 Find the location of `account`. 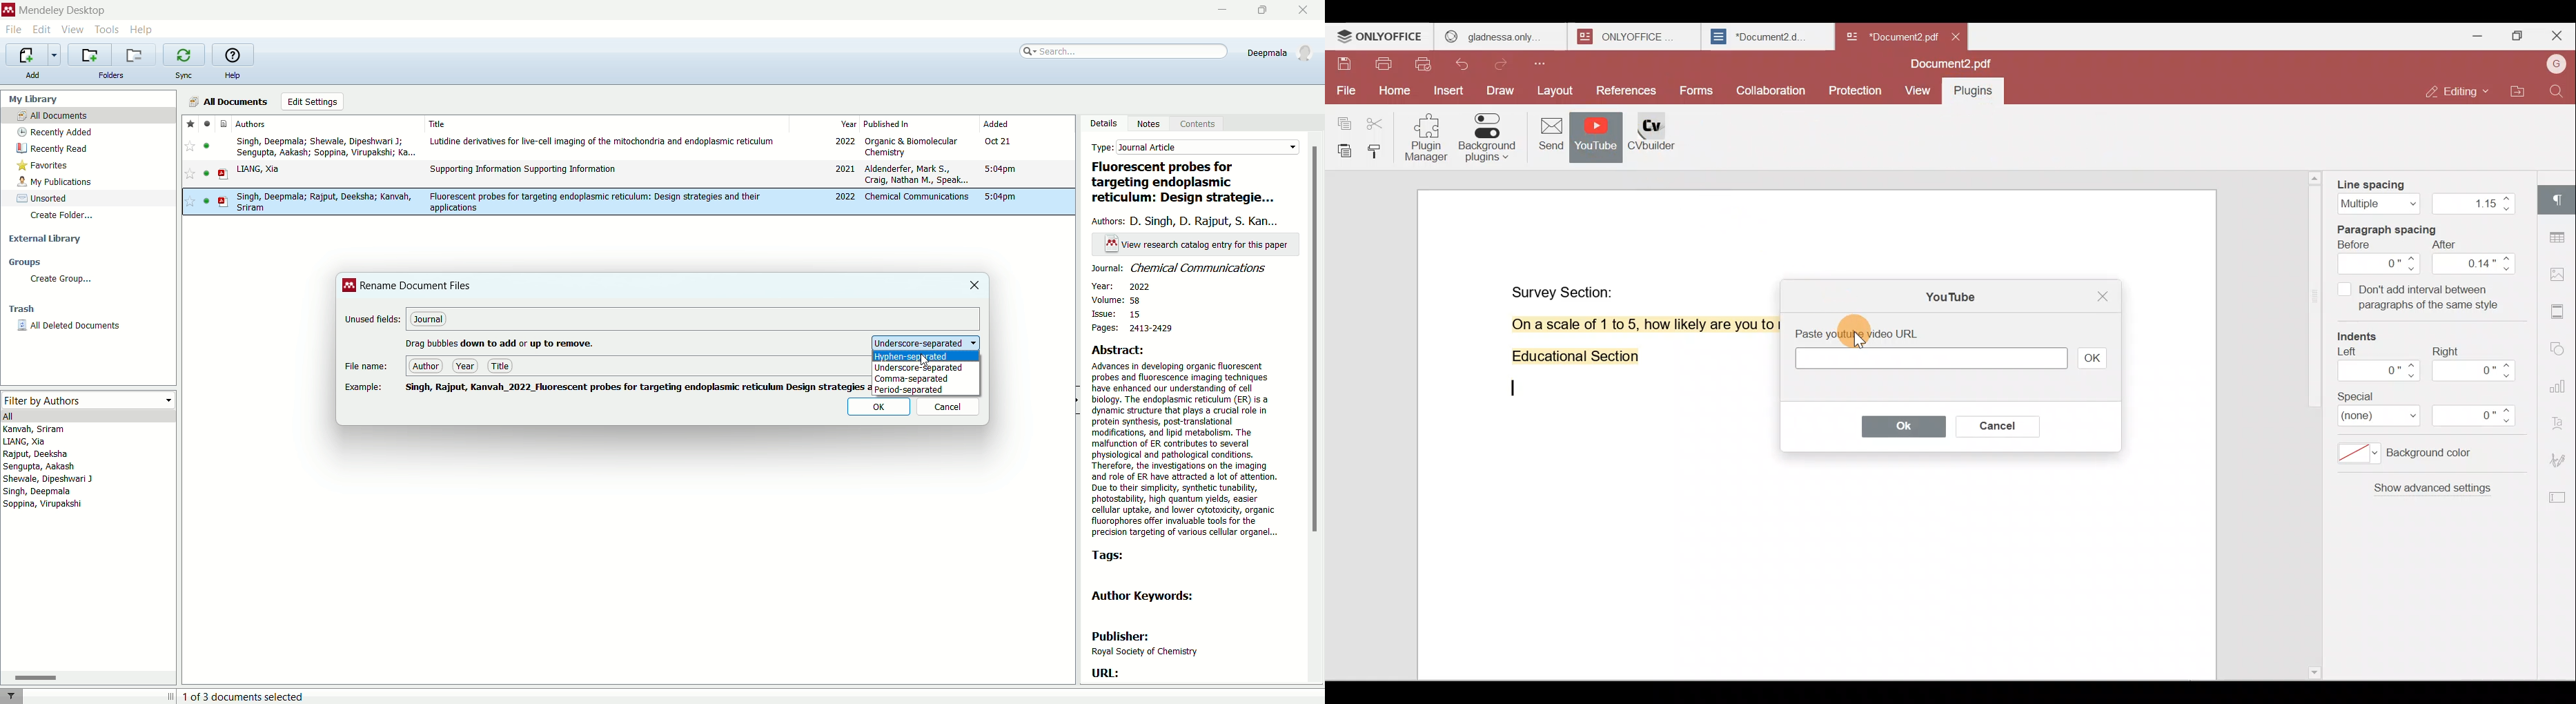

account is located at coordinates (1278, 52).